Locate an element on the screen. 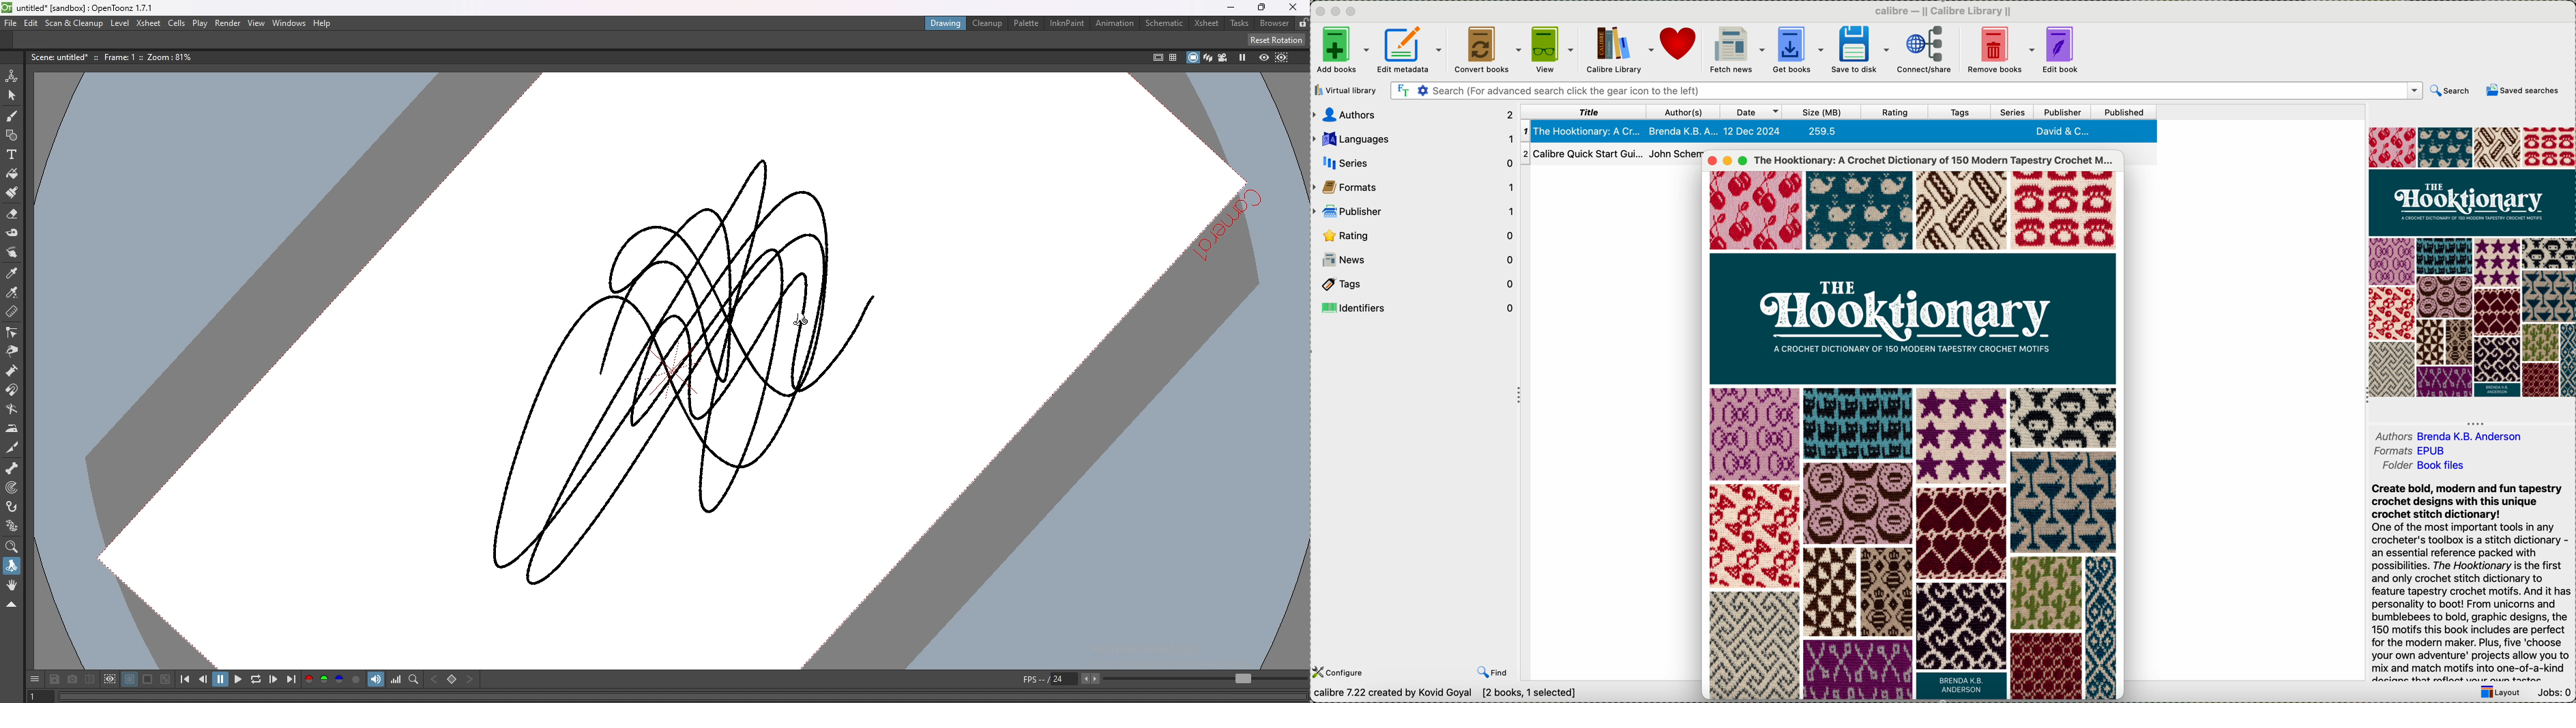  target is located at coordinates (10, 487).